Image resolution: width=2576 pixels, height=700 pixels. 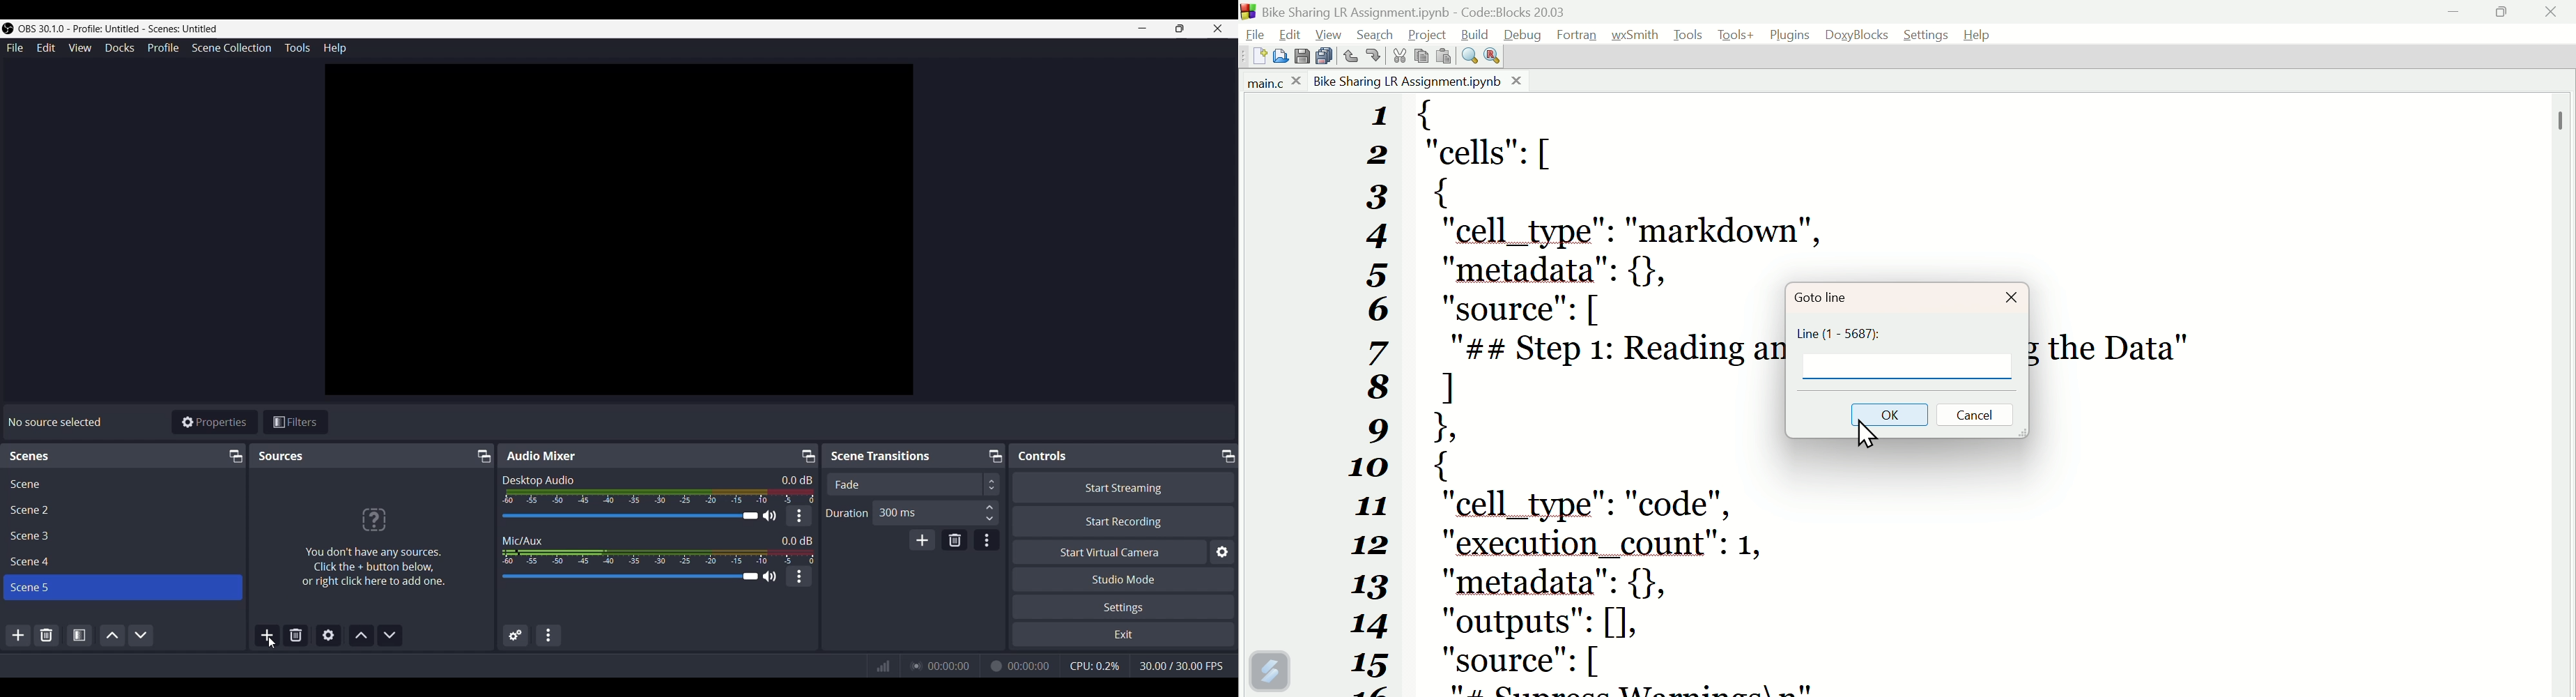 I want to click on Scene File, so click(x=120, y=536).